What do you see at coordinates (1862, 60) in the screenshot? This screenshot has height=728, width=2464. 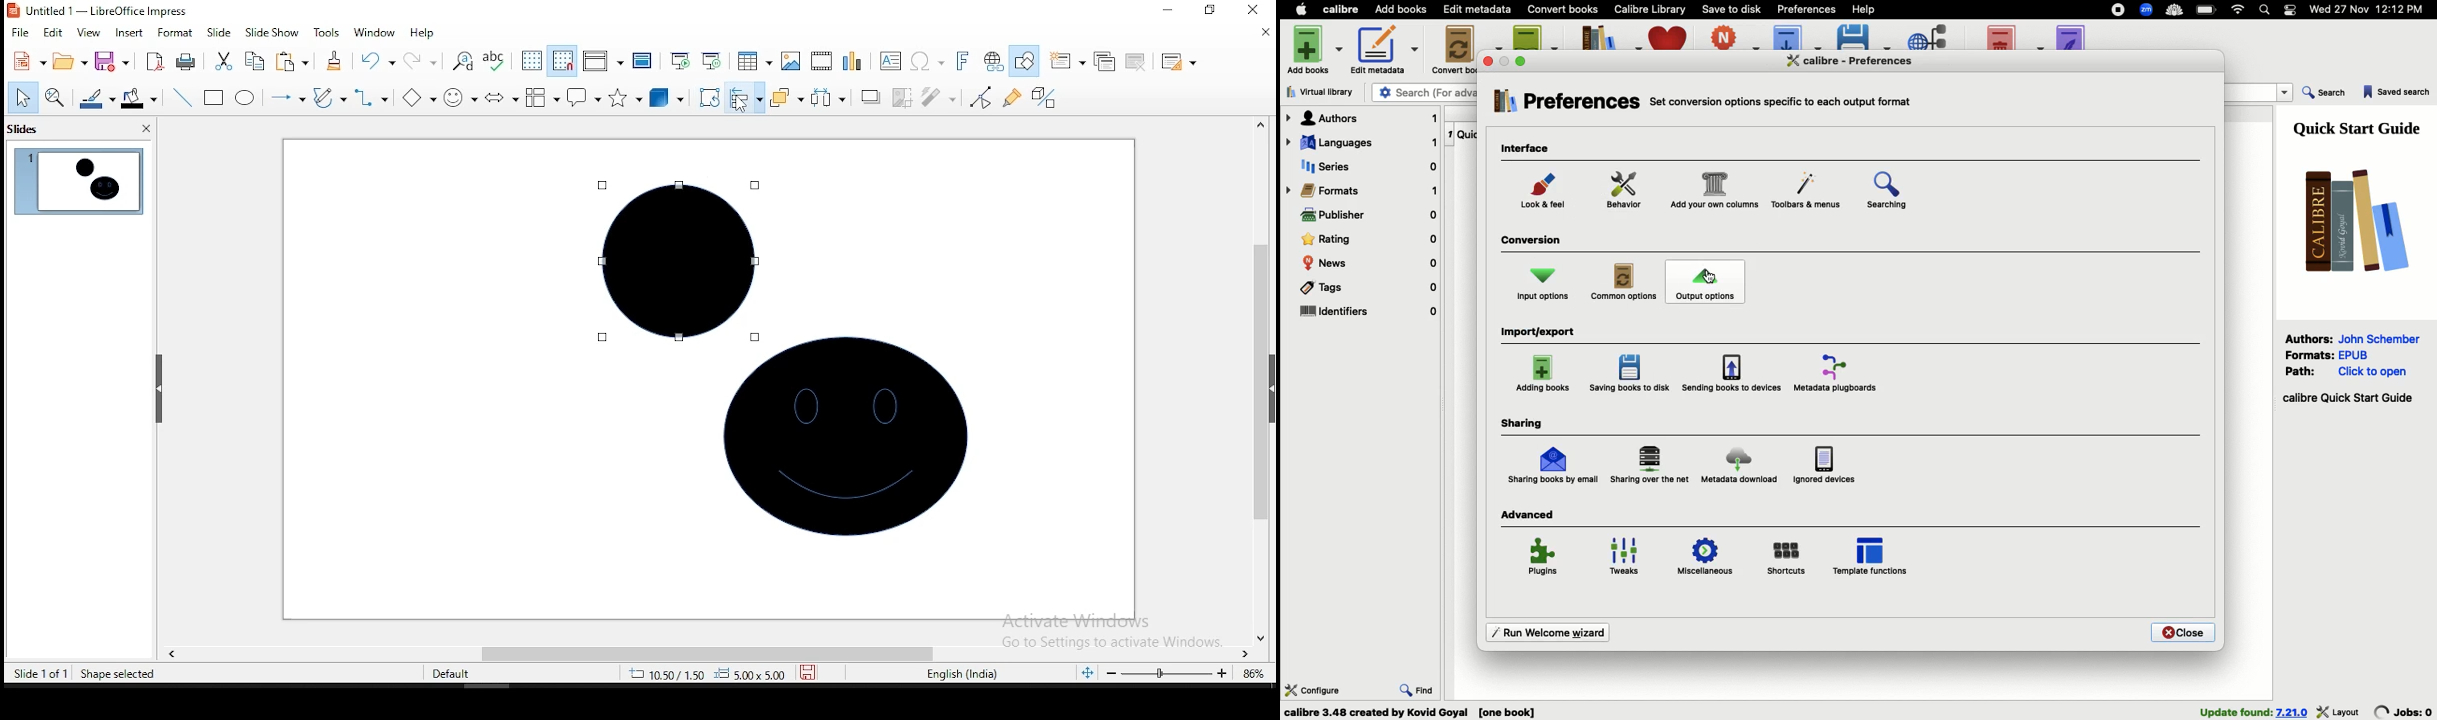 I see `Preferences` at bounding box center [1862, 60].